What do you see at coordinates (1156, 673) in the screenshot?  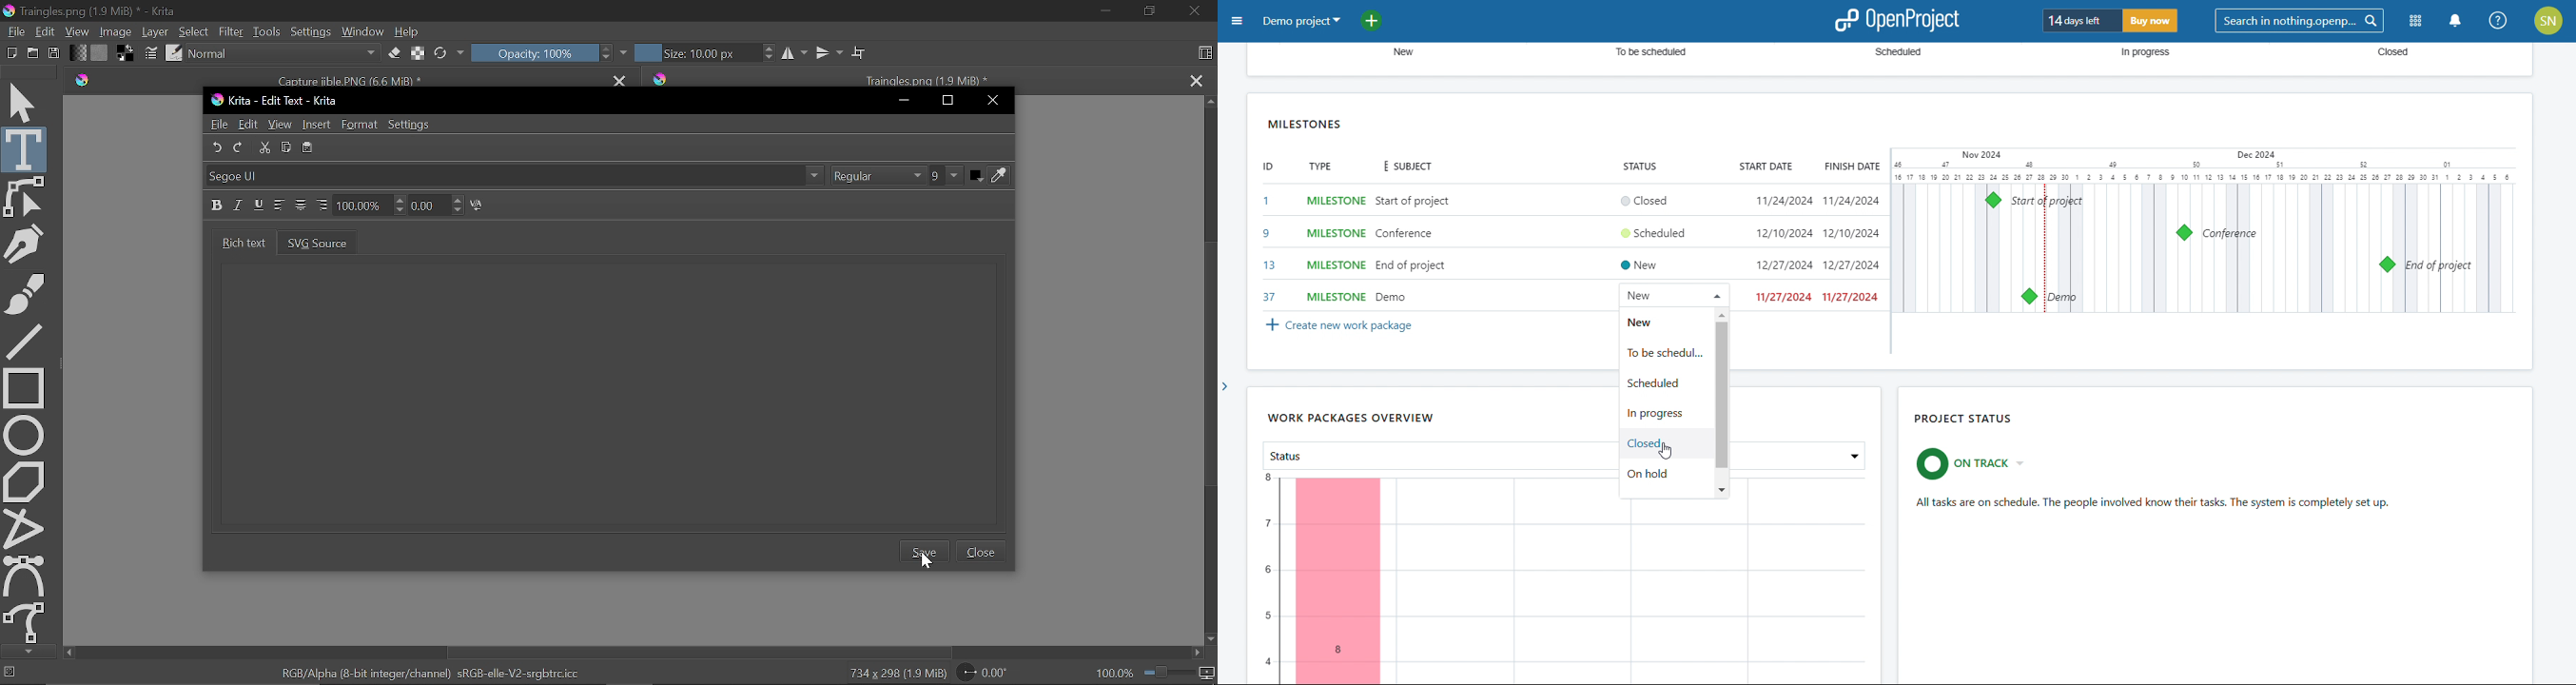 I see `100.0%` at bounding box center [1156, 673].